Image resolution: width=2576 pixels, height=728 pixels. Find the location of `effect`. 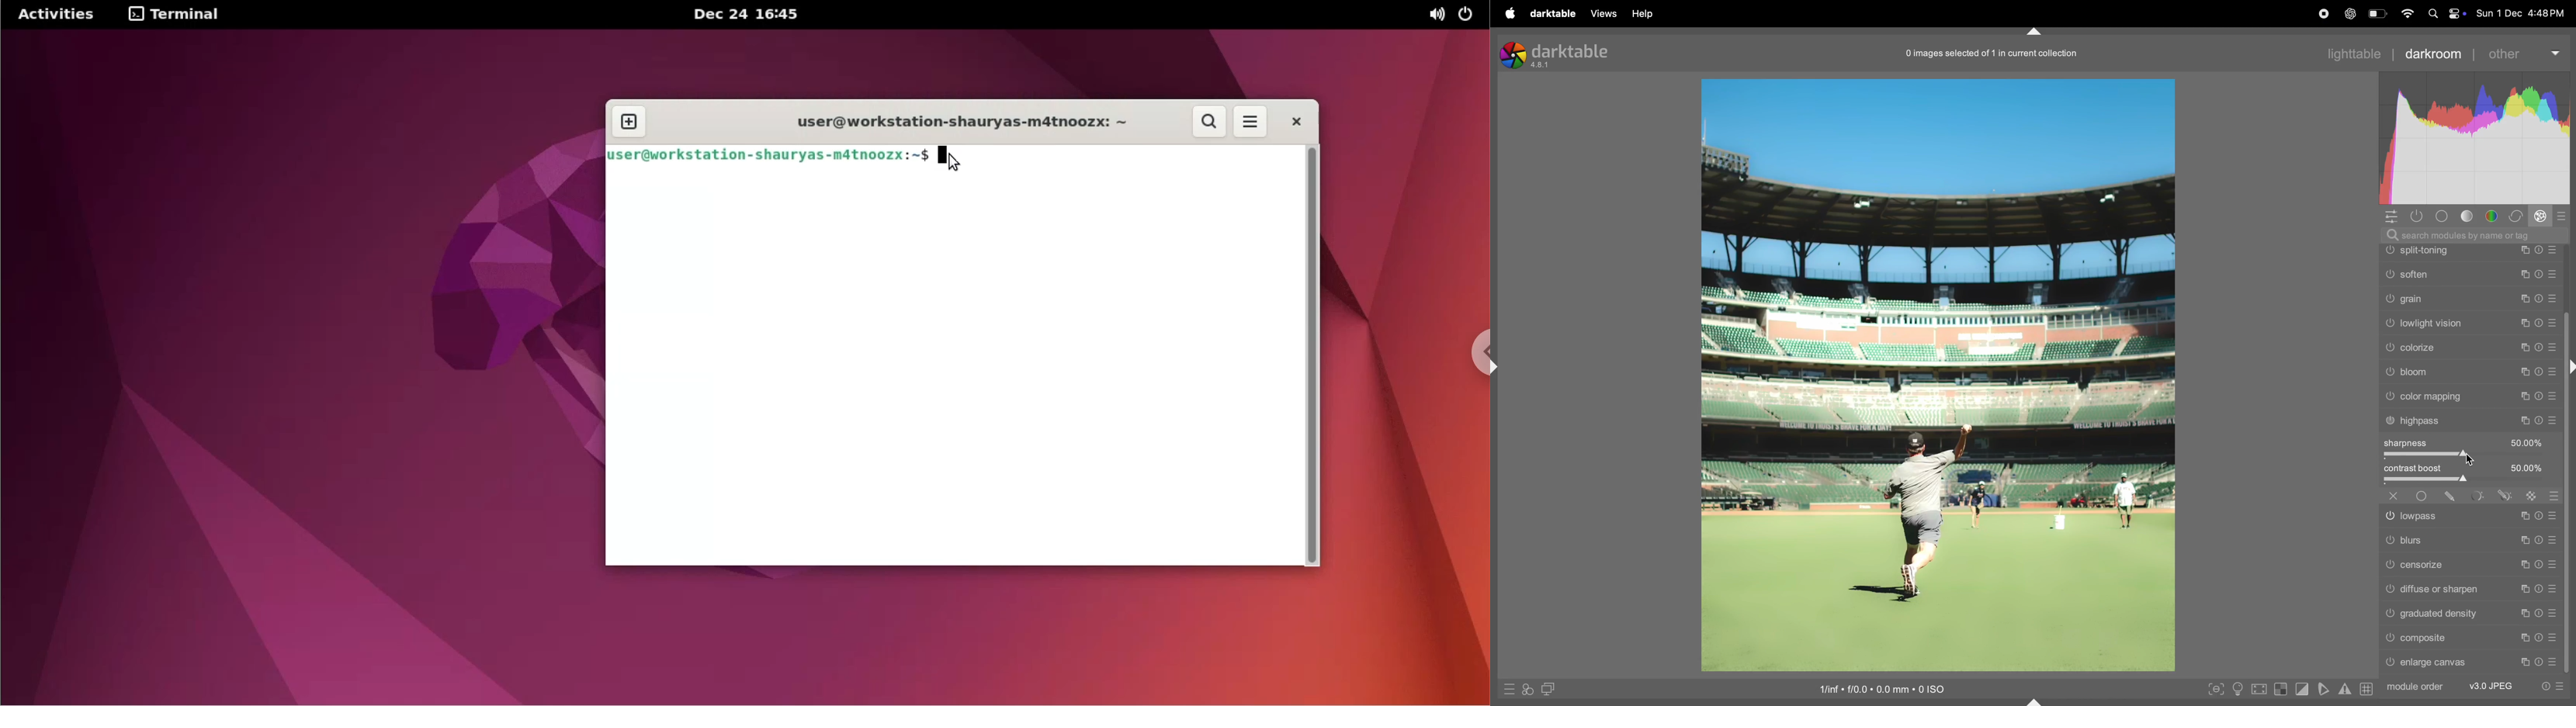

effect is located at coordinates (2540, 215).